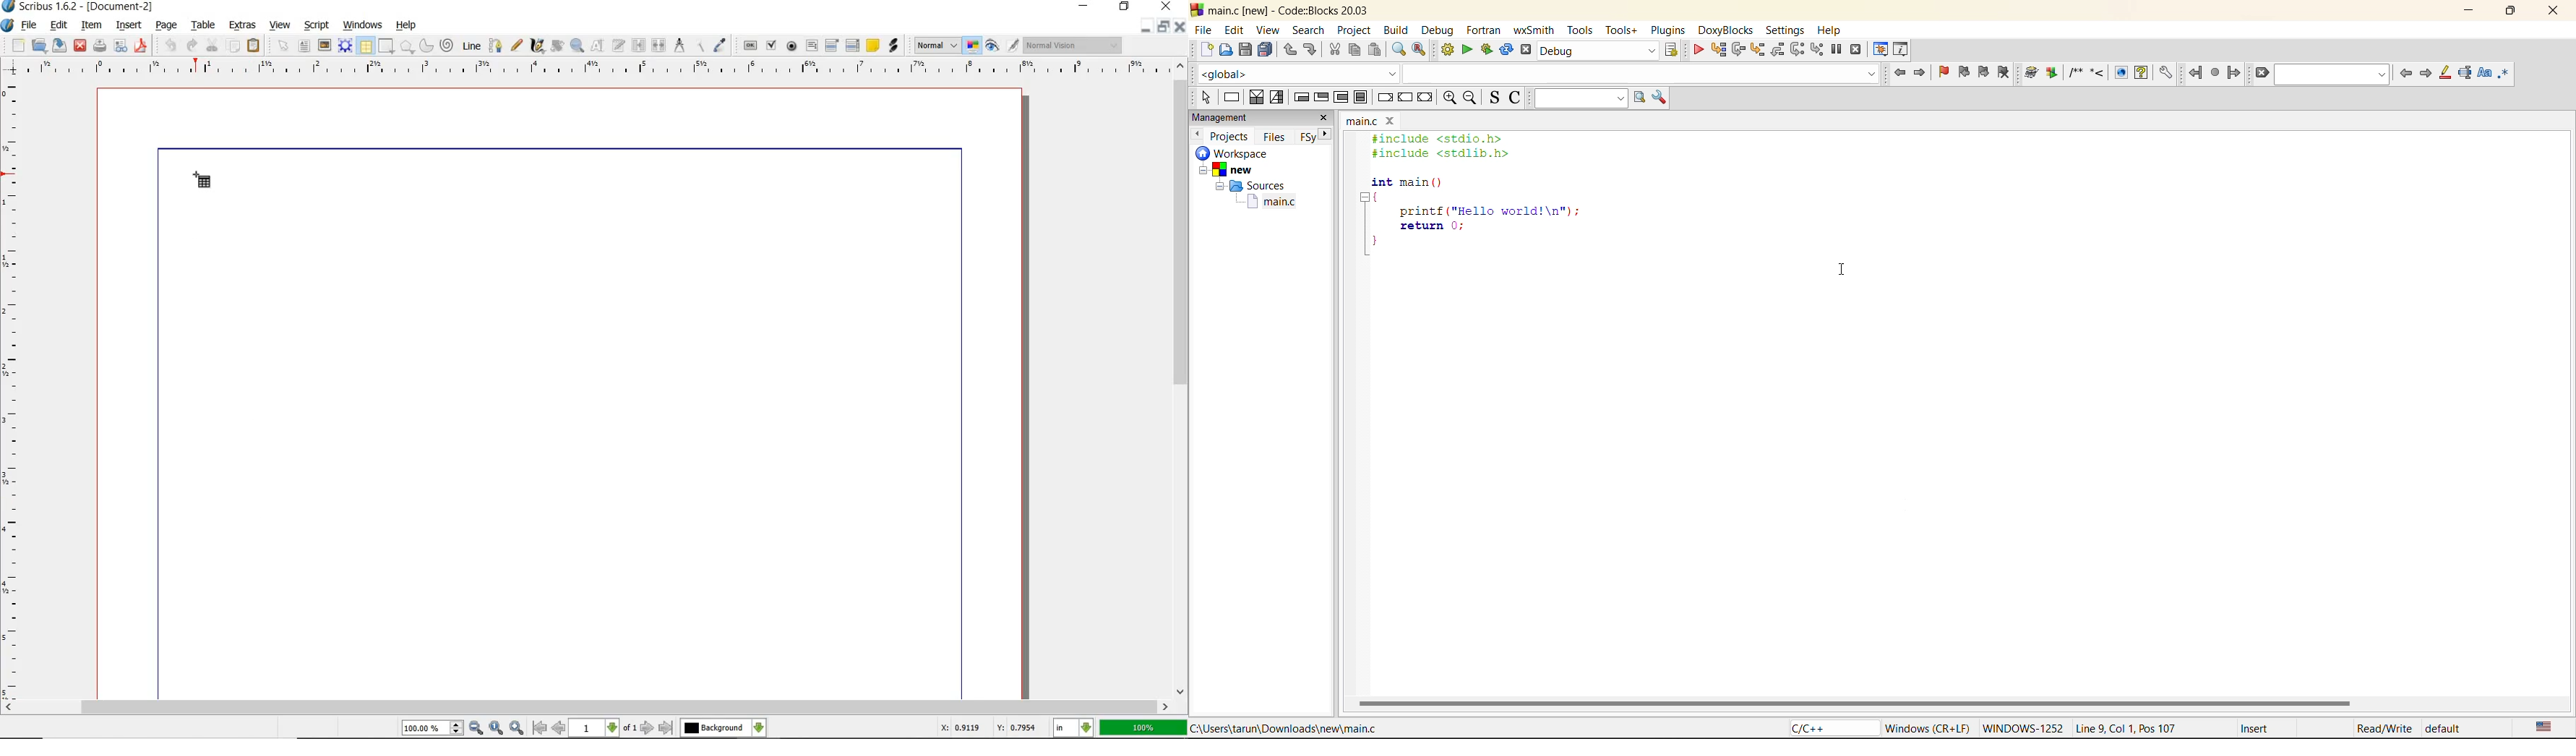 The width and height of the screenshot is (2576, 756). Describe the element at coordinates (1902, 48) in the screenshot. I see `various info` at that location.